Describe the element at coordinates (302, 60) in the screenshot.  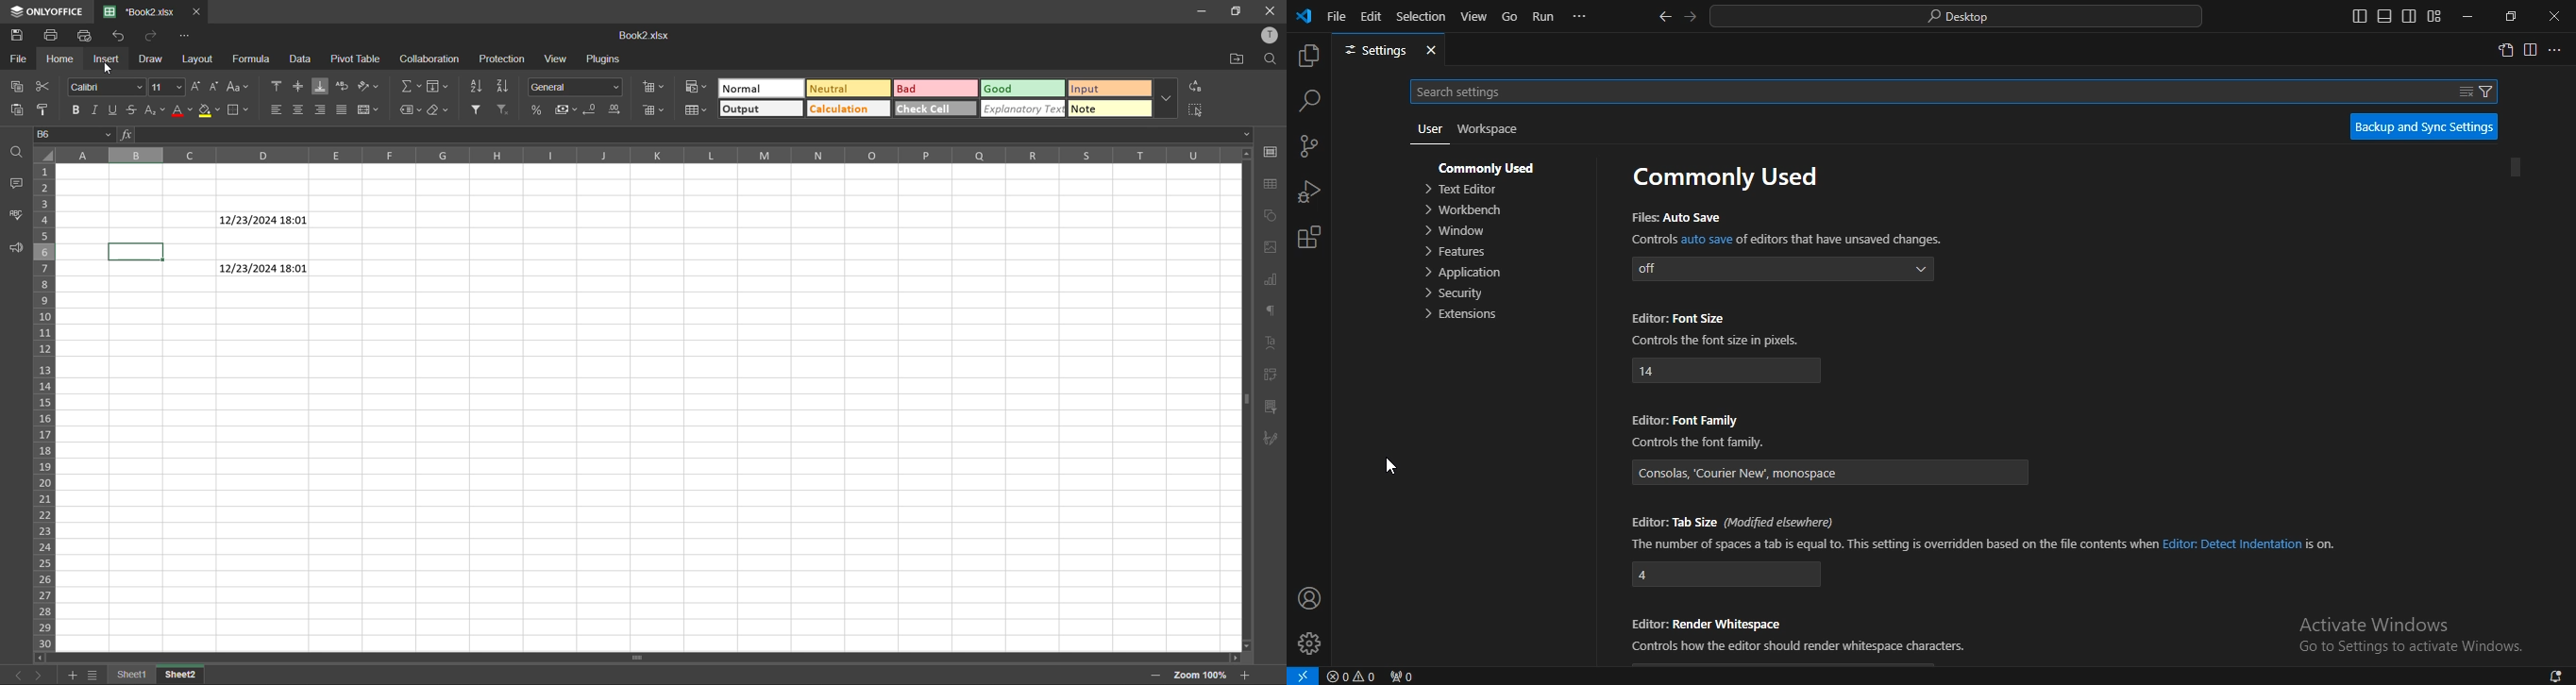
I see `data` at that location.